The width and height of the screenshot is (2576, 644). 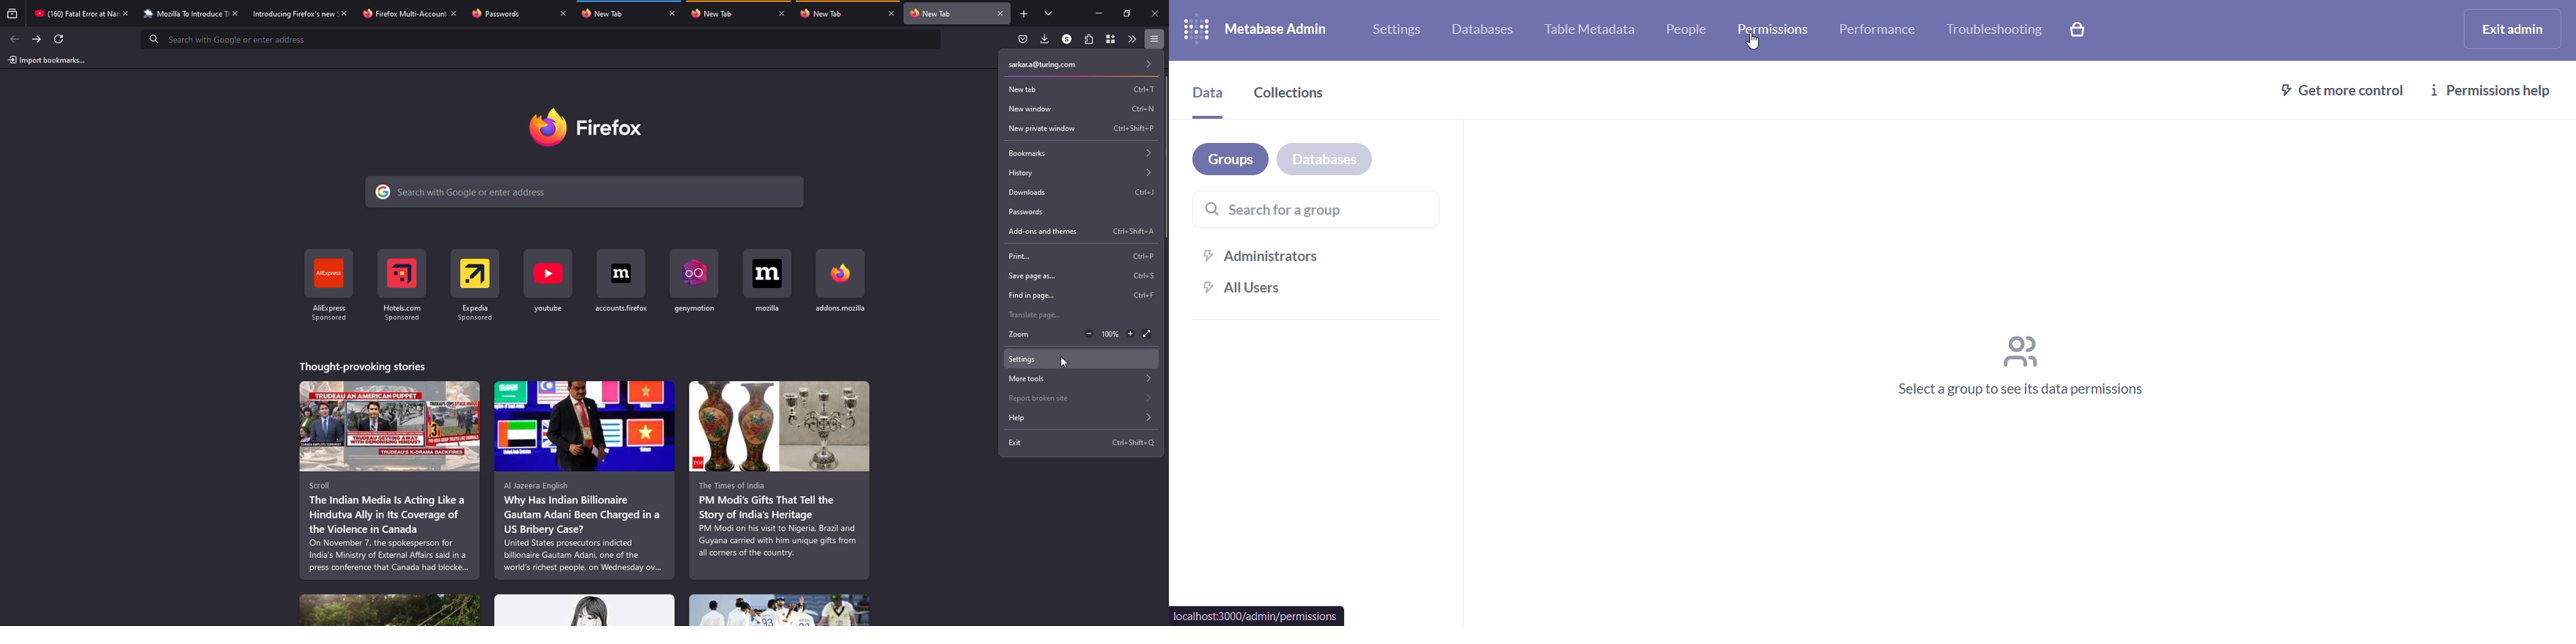 What do you see at coordinates (344, 14) in the screenshot?
I see `close` at bounding box center [344, 14].